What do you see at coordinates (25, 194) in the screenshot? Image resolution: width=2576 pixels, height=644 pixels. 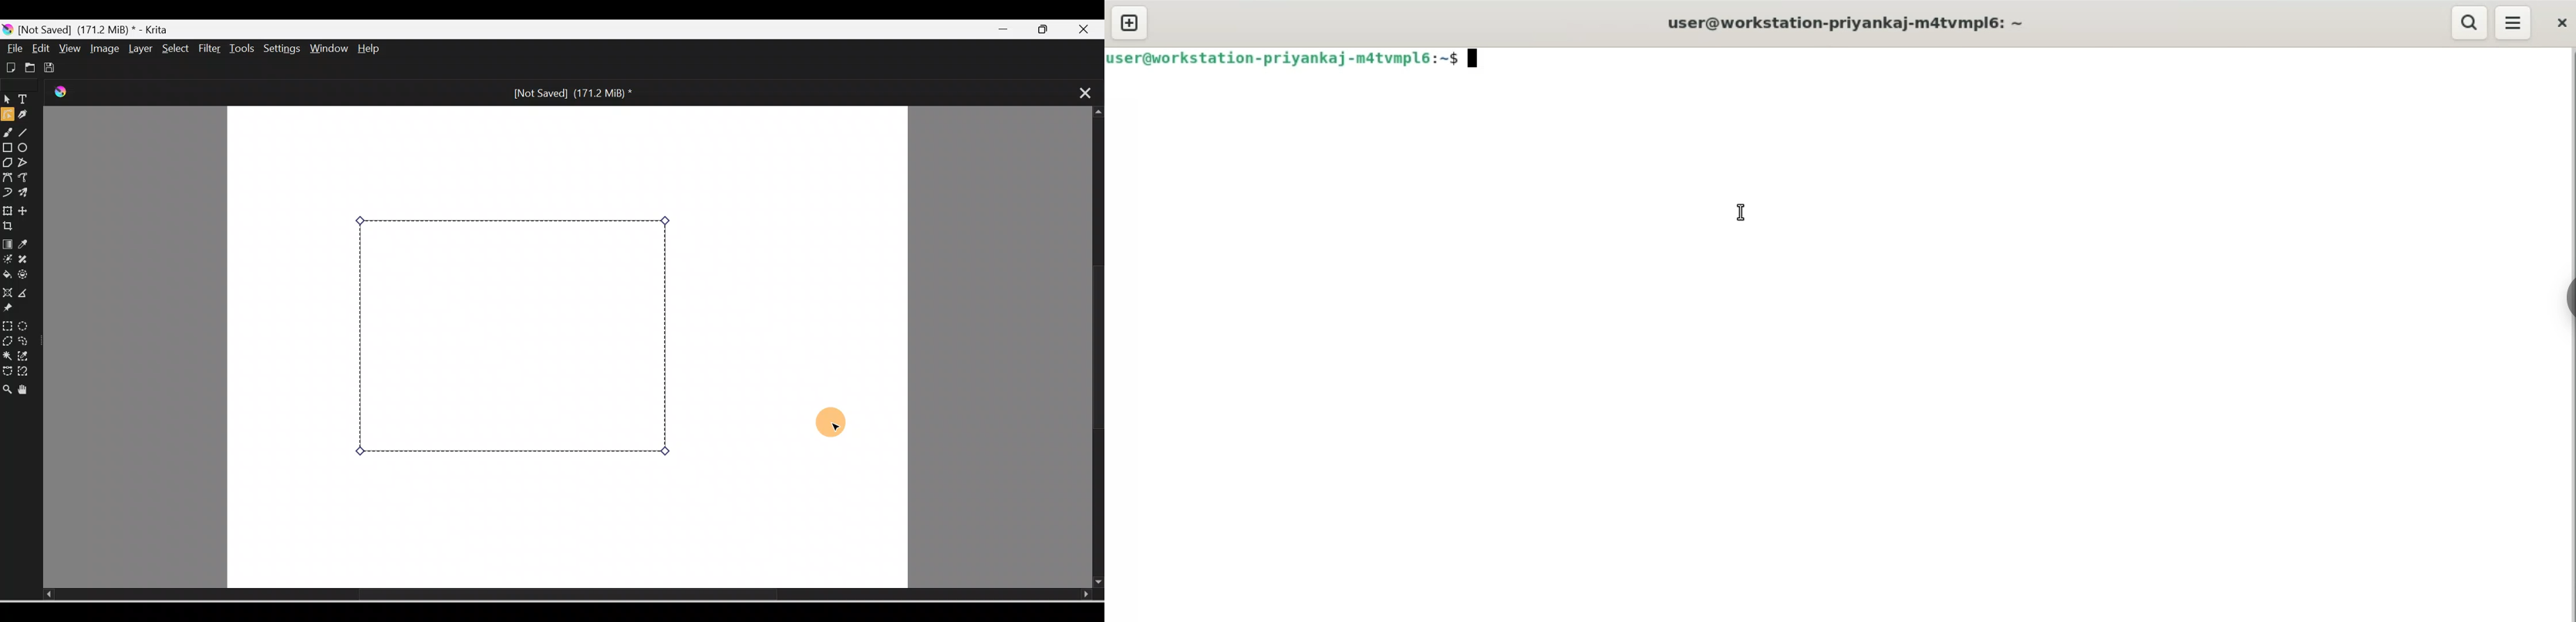 I see `Multibrush tool` at bounding box center [25, 194].